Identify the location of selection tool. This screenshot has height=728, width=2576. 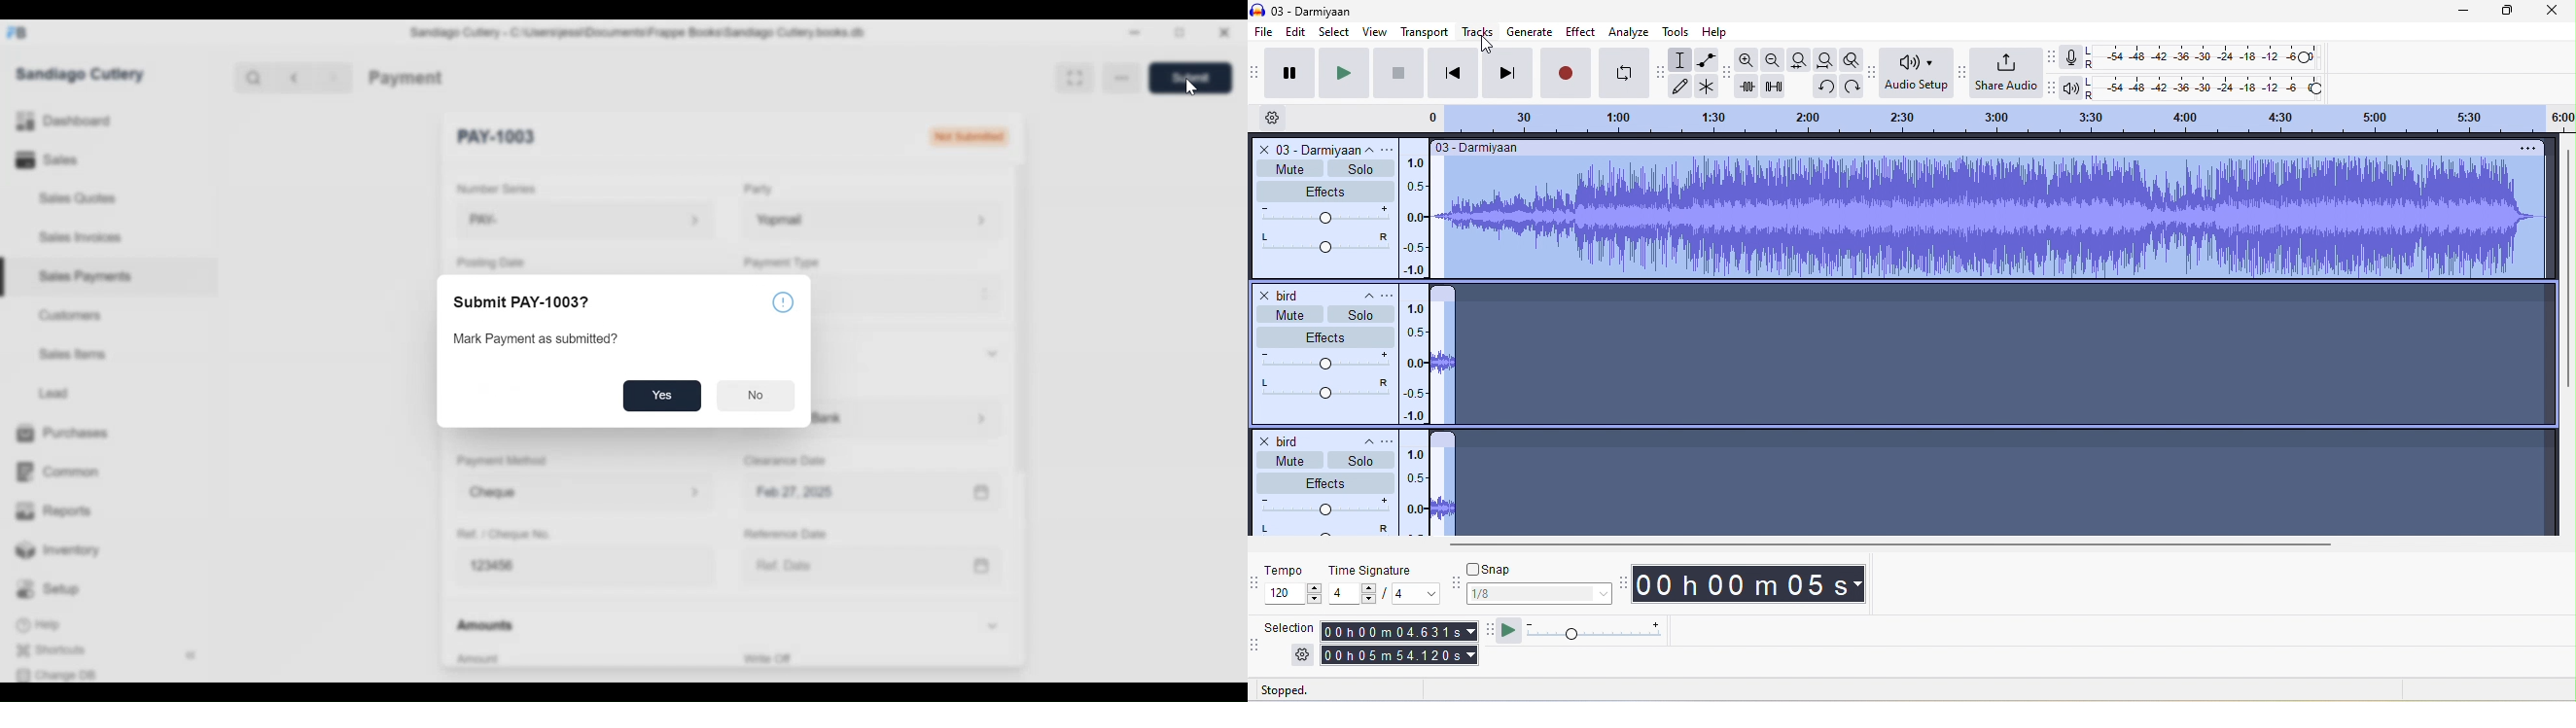
(1679, 60).